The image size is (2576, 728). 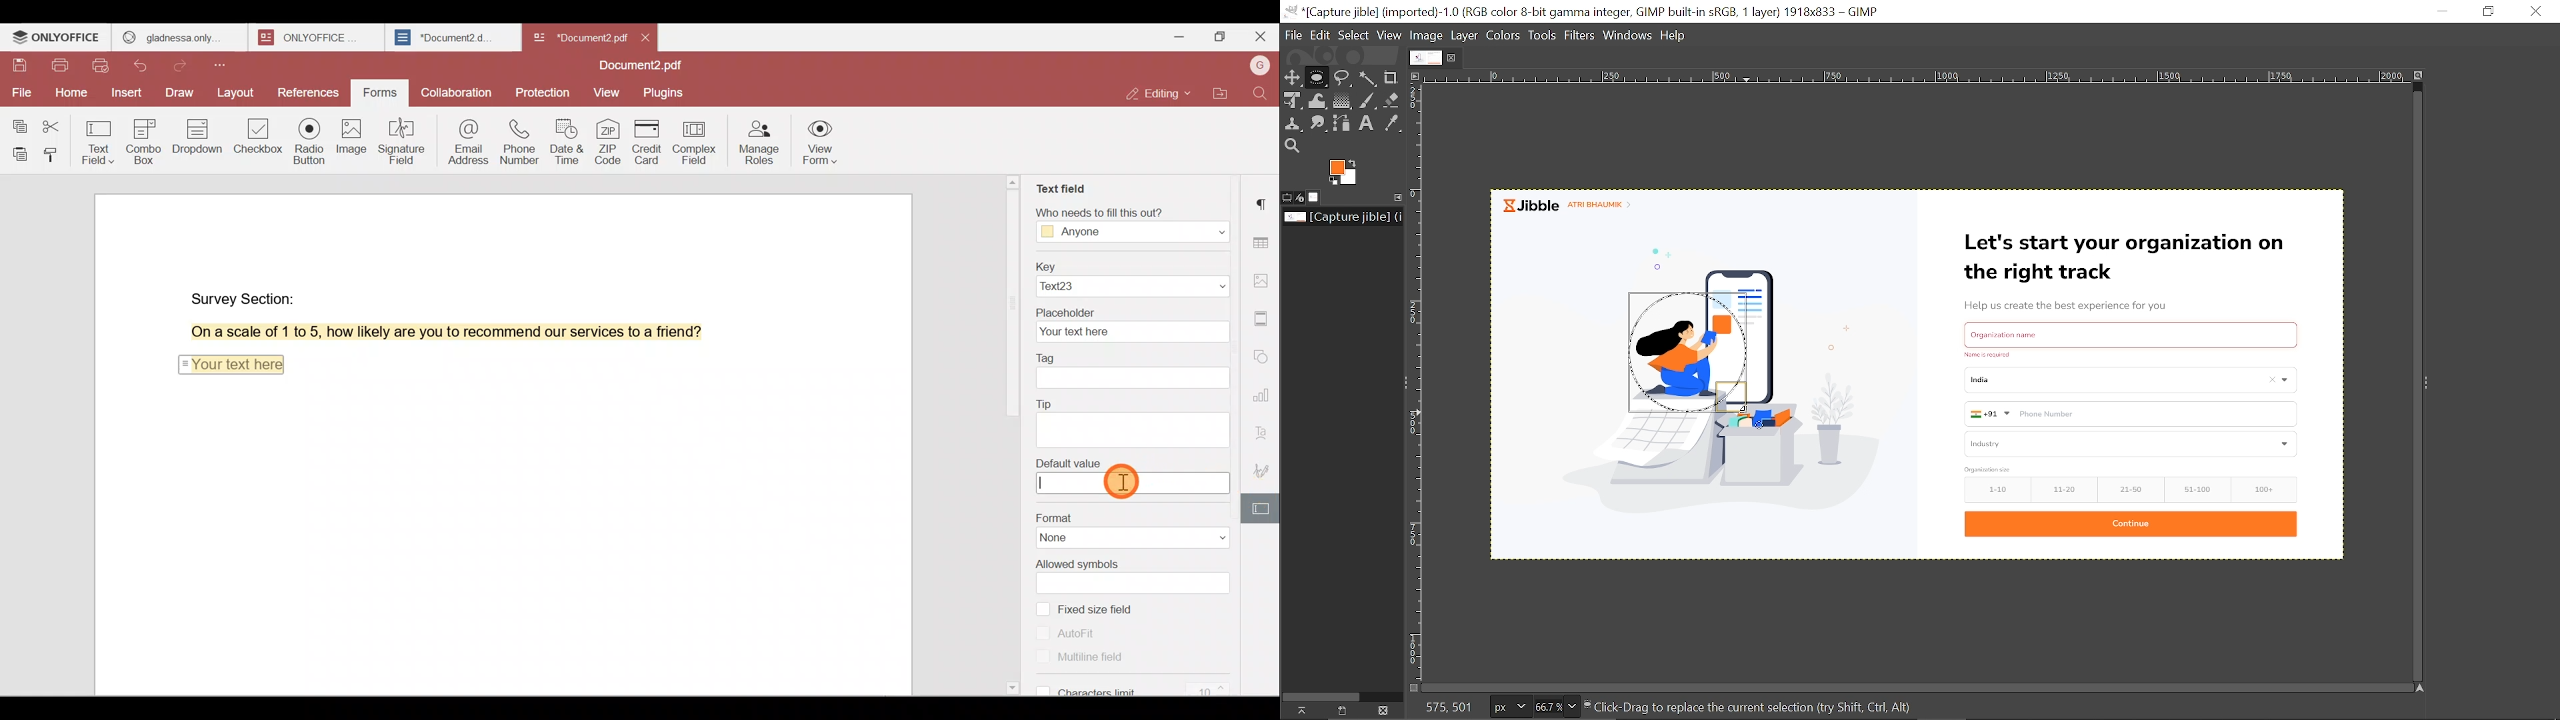 What do you see at coordinates (1260, 37) in the screenshot?
I see `Close` at bounding box center [1260, 37].